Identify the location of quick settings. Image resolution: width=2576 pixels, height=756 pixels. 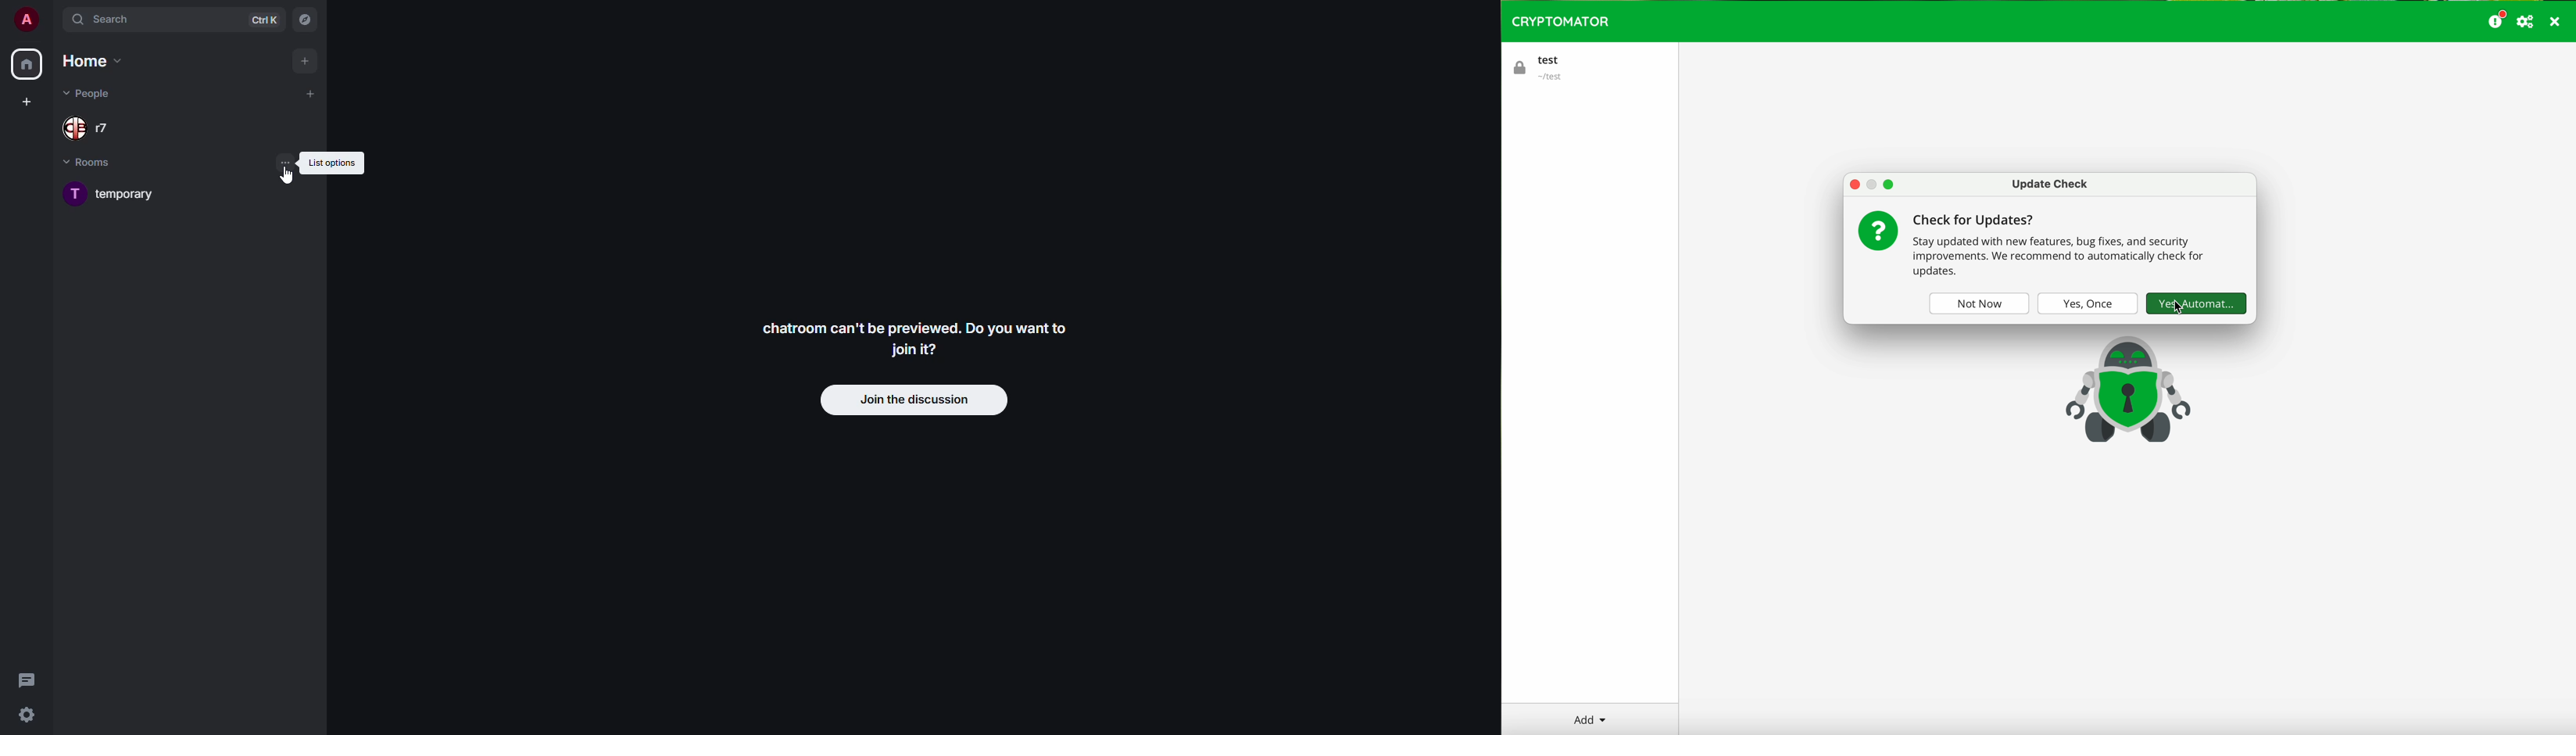
(29, 714).